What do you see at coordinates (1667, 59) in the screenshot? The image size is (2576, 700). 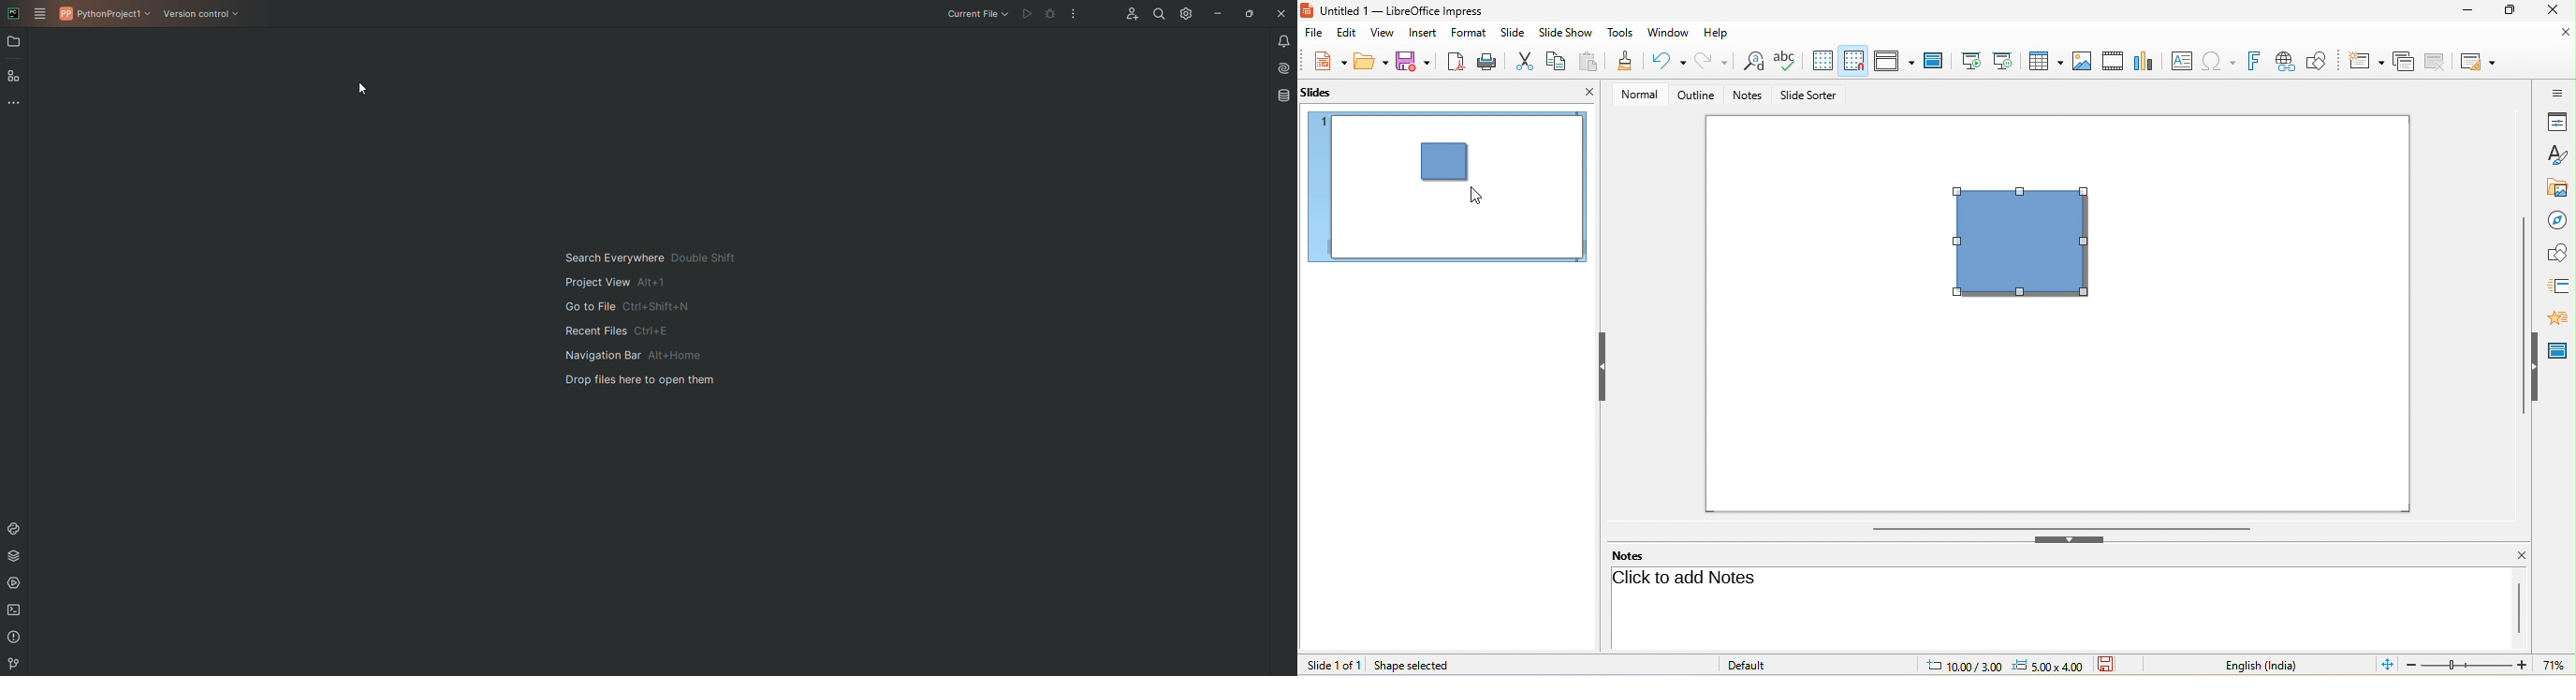 I see `undo` at bounding box center [1667, 59].